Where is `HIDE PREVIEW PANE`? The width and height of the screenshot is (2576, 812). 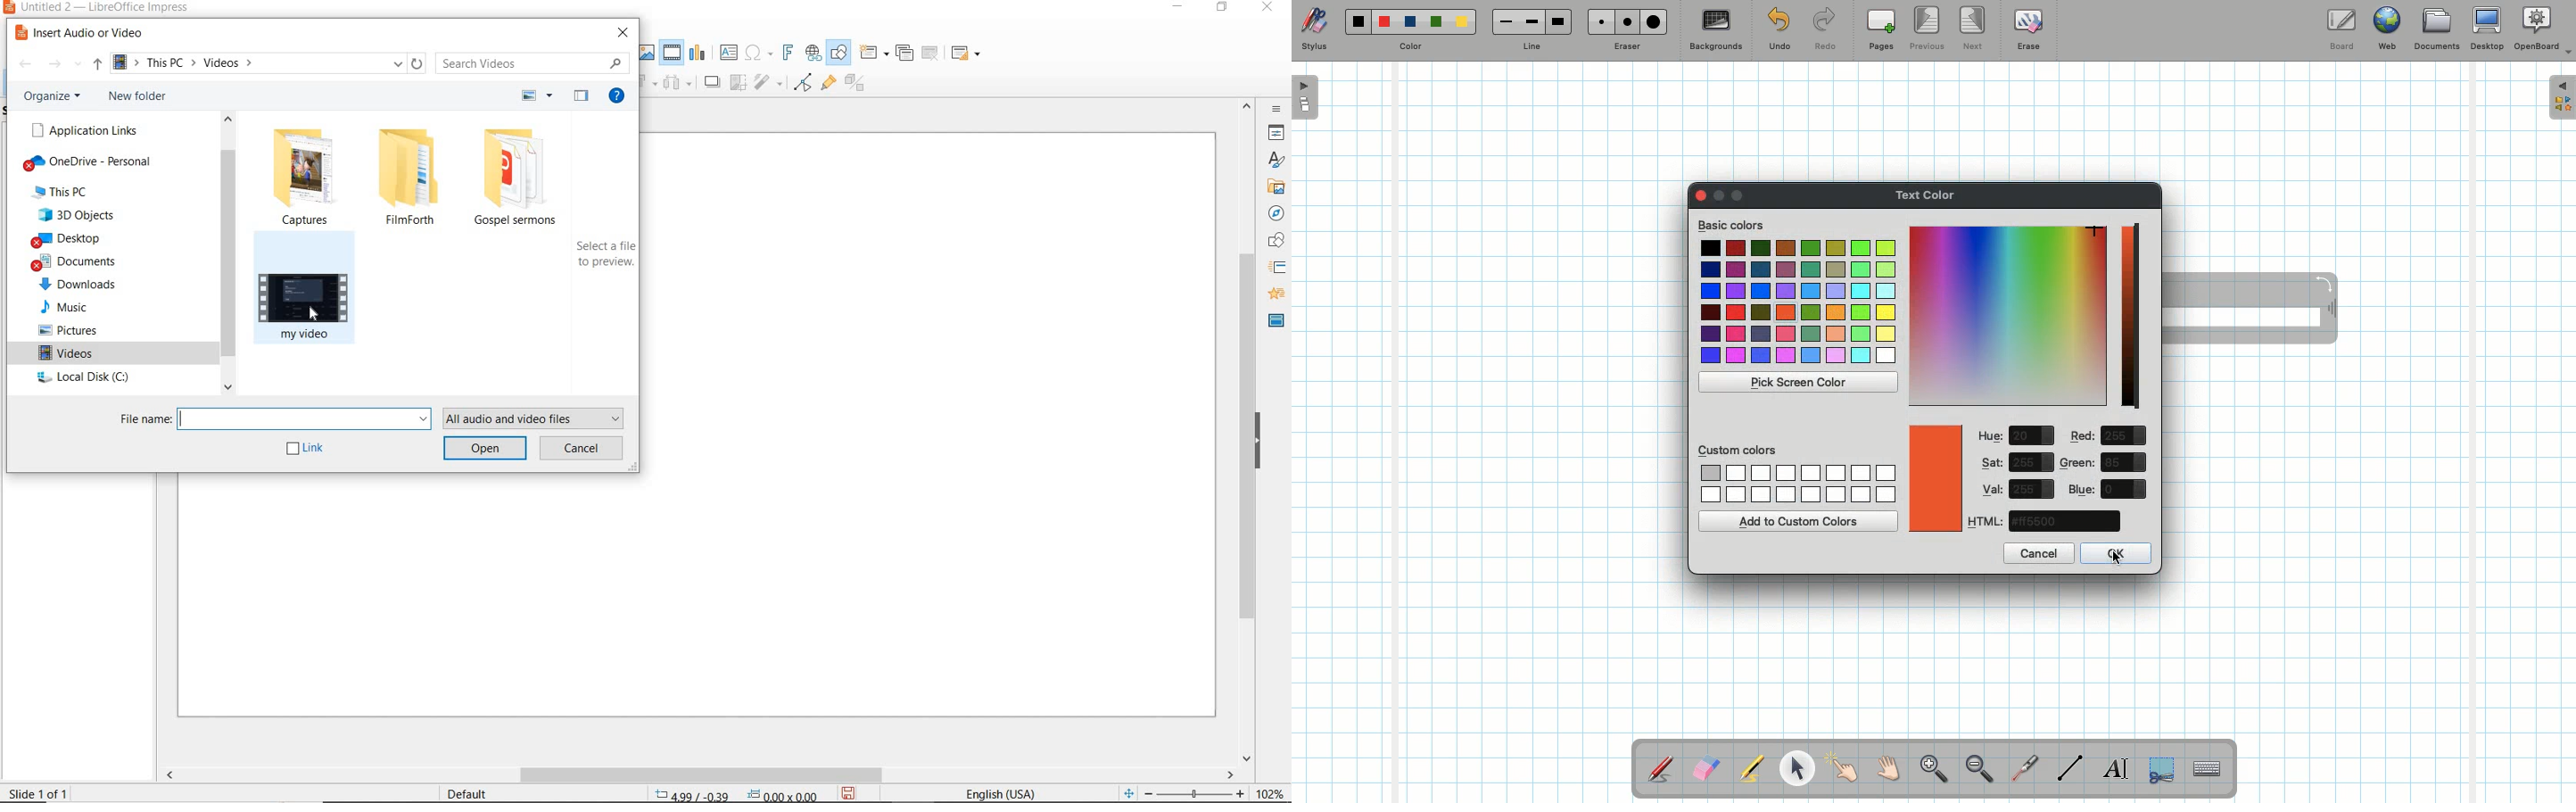 HIDE PREVIEW PANE is located at coordinates (579, 96).